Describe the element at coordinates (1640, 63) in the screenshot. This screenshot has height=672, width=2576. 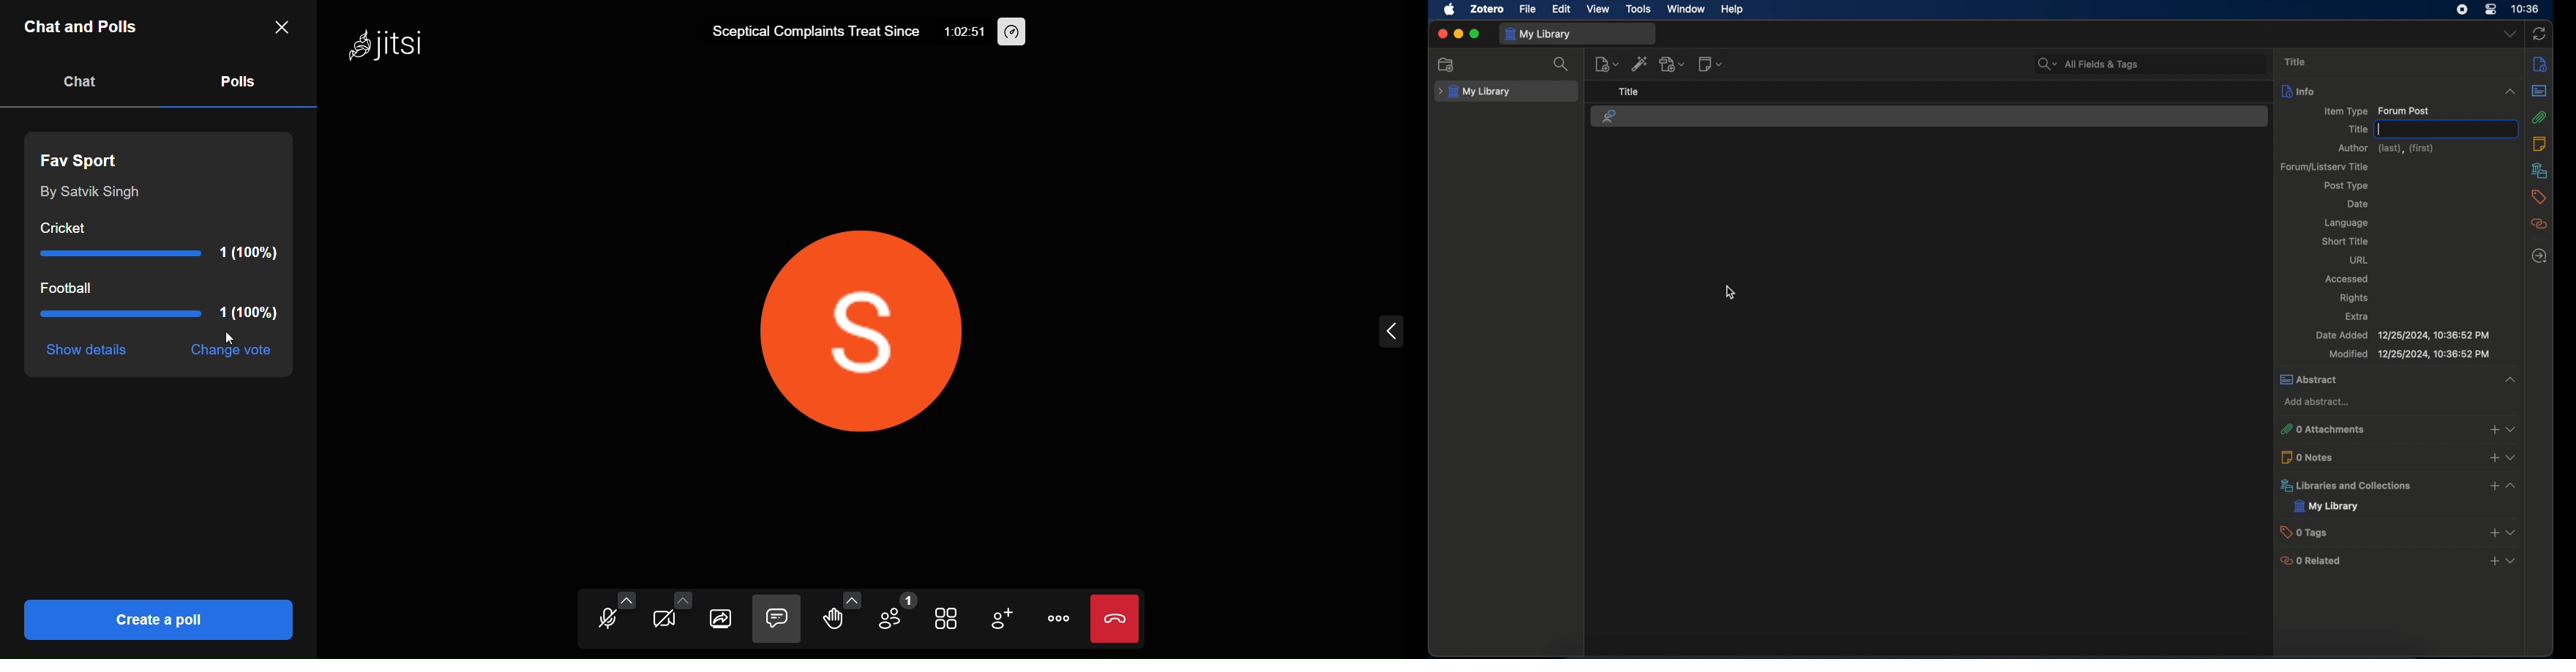
I see `add item by identifier` at that location.